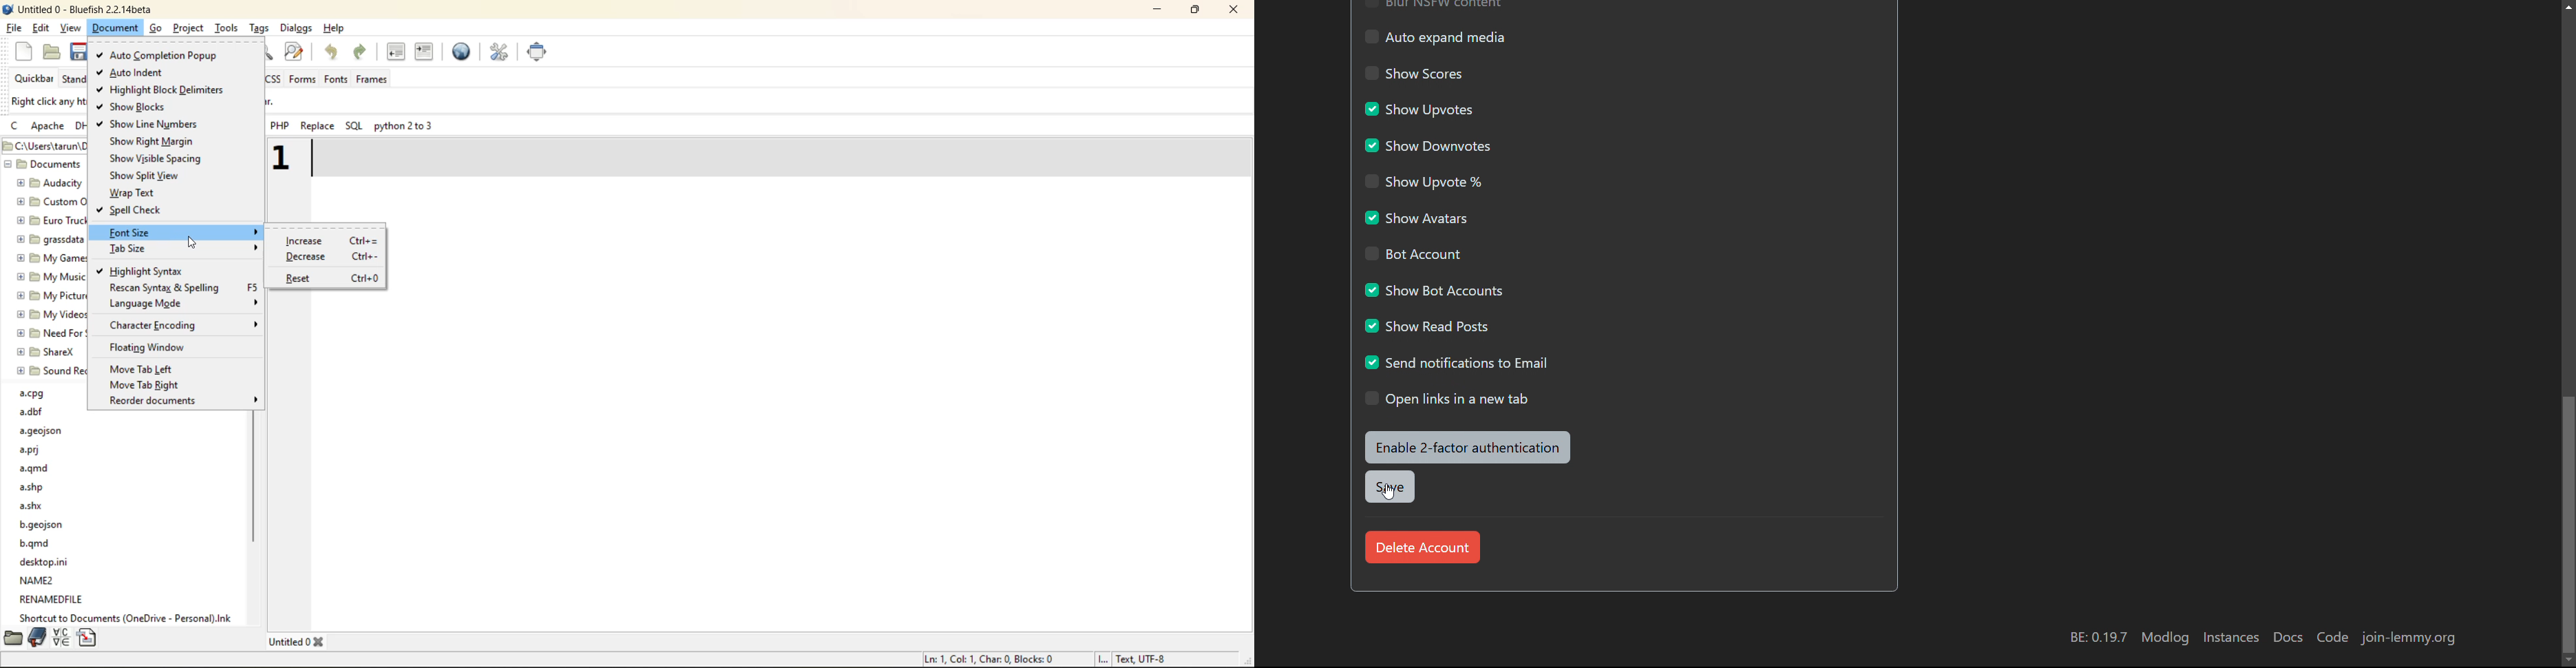  I want to click on a.prj, so click(32, 450).